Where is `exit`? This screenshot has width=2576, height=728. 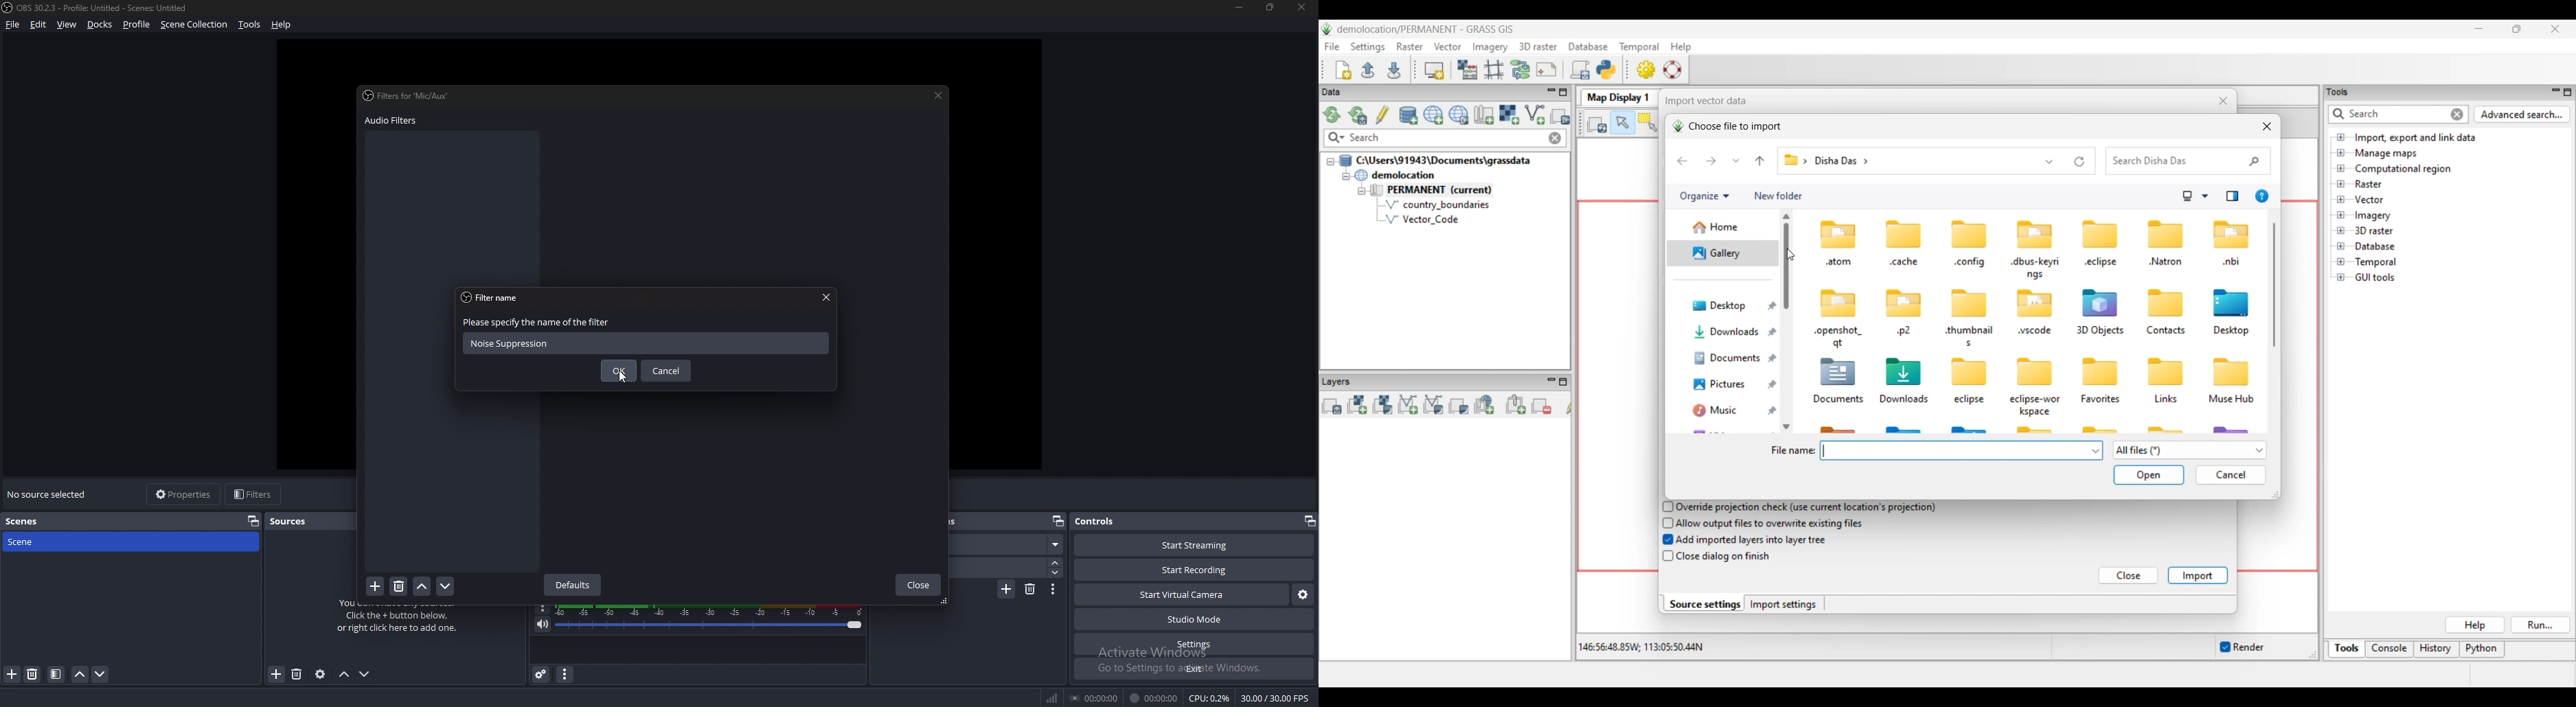 exit is located at coordinates (1193, 670).